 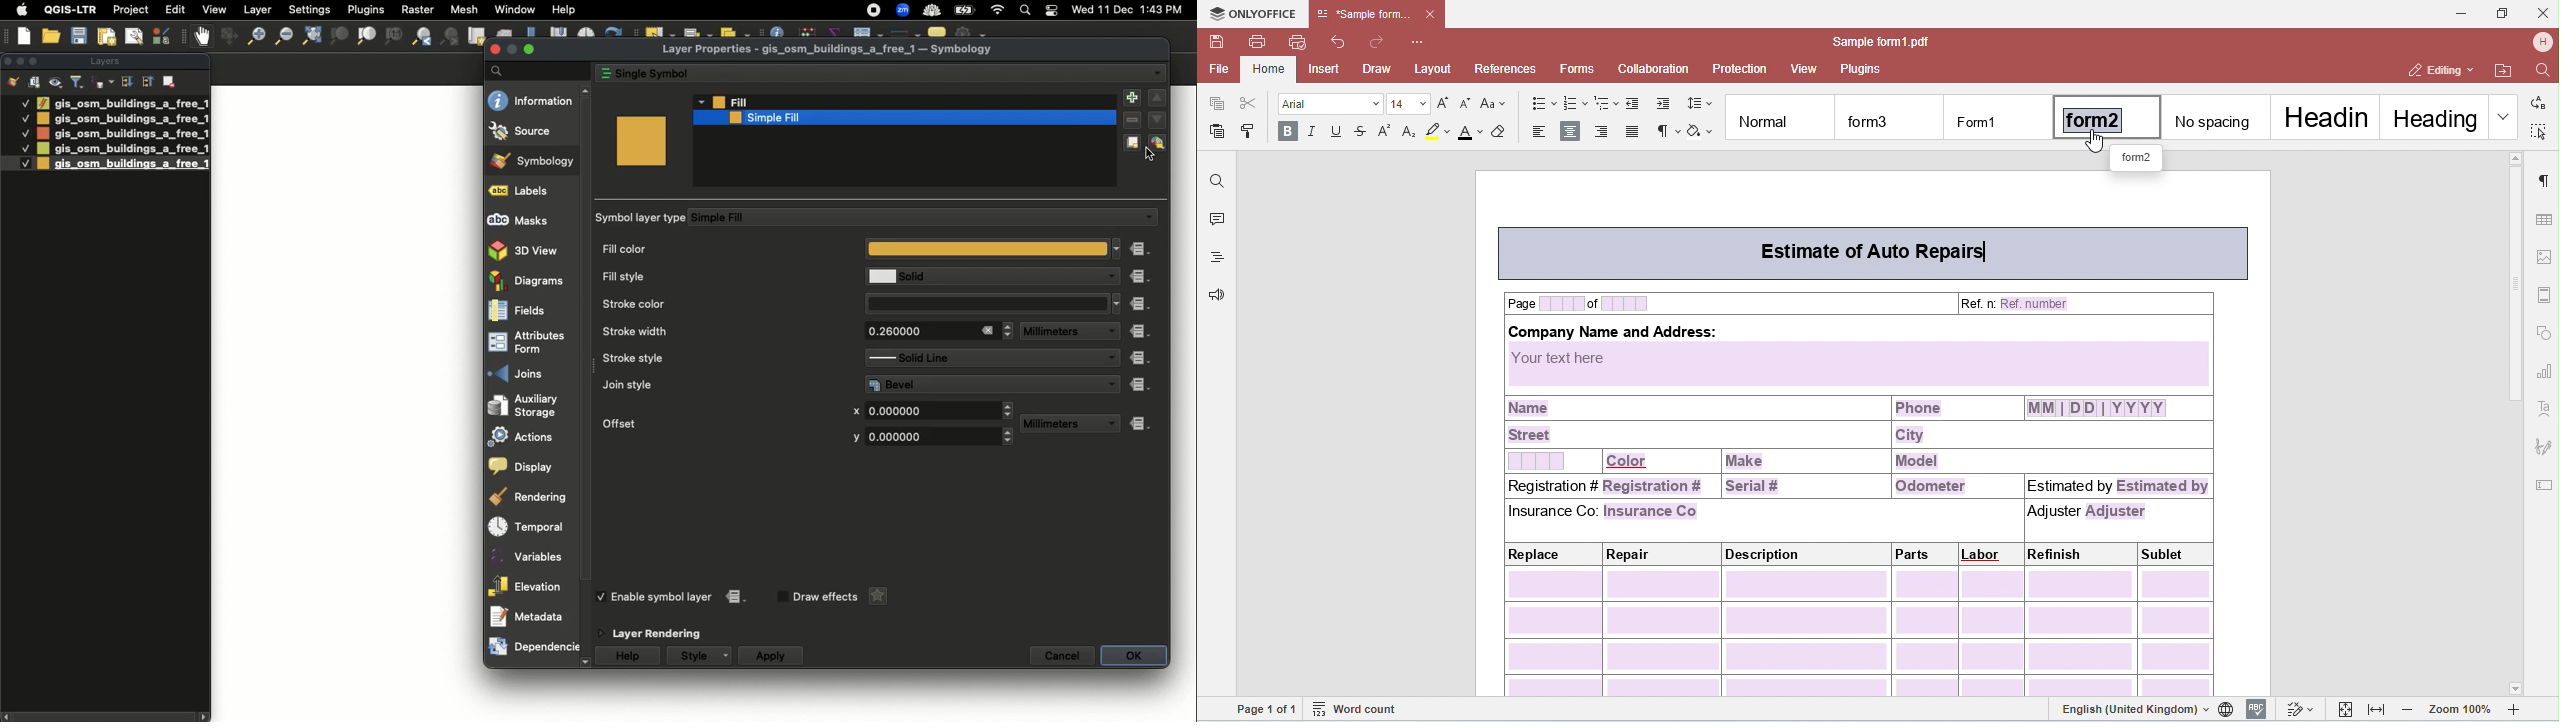 What do you see at coordinates (171, 80) in the screenshot?
I see `Remove` at bounding box center [171, 80].